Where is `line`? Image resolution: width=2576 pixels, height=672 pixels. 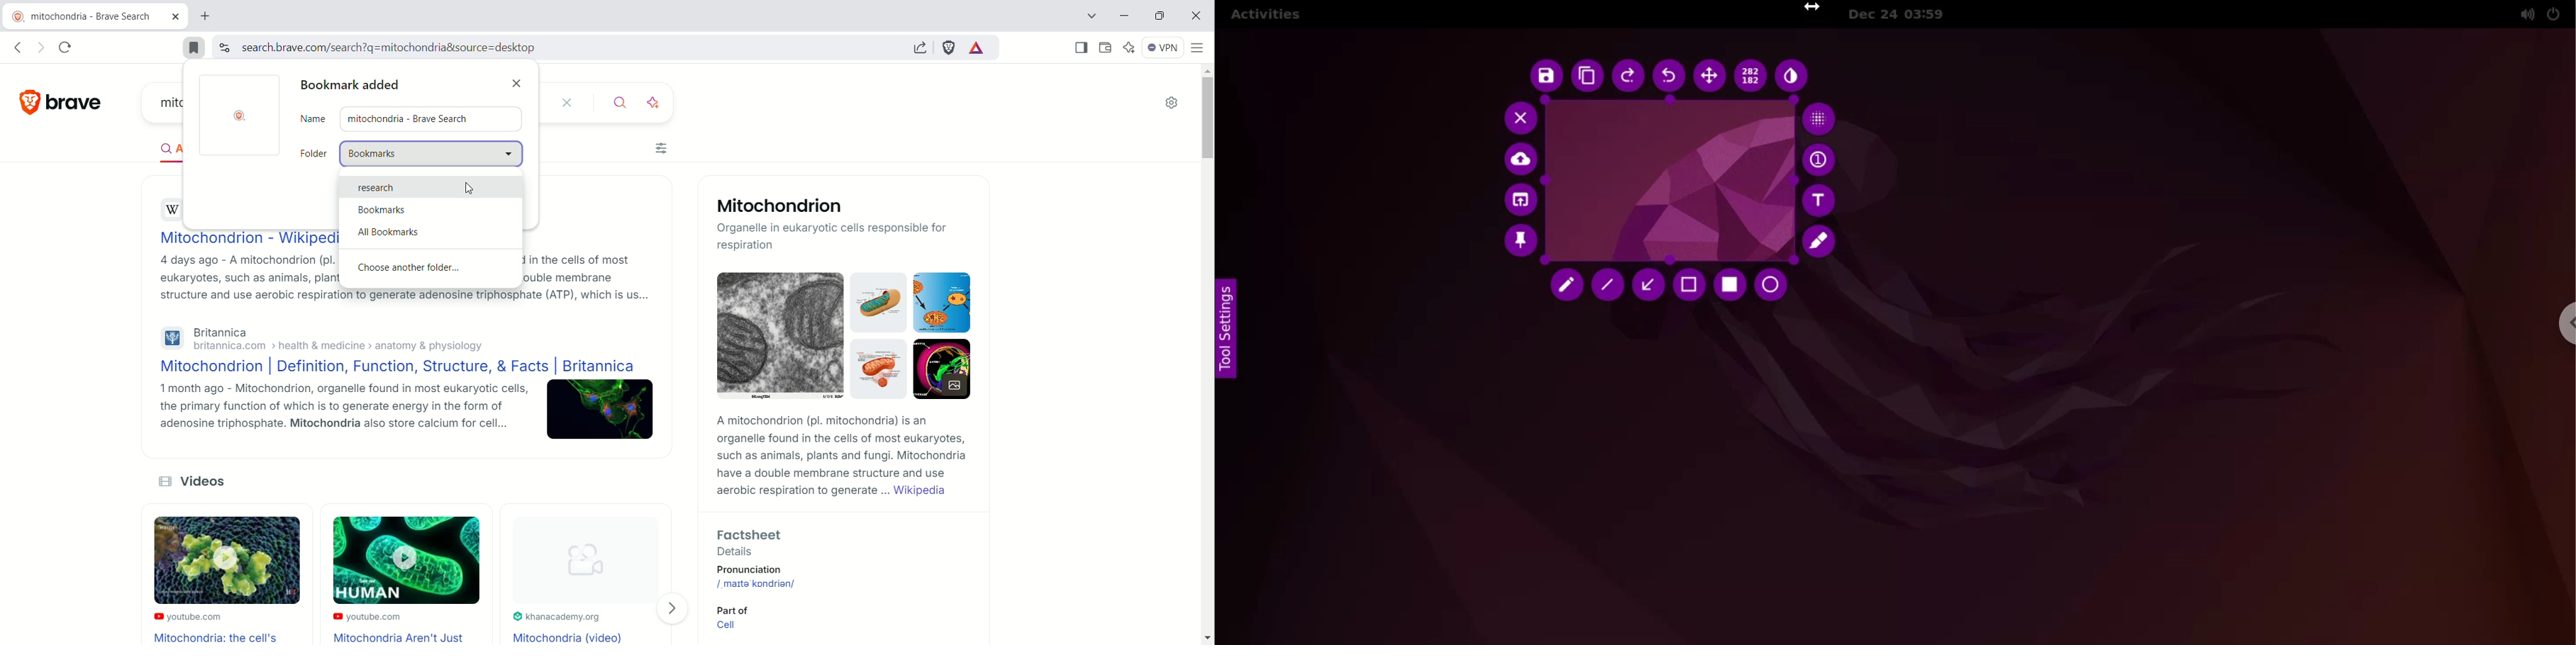
line is located at coordinates (1608, 284).